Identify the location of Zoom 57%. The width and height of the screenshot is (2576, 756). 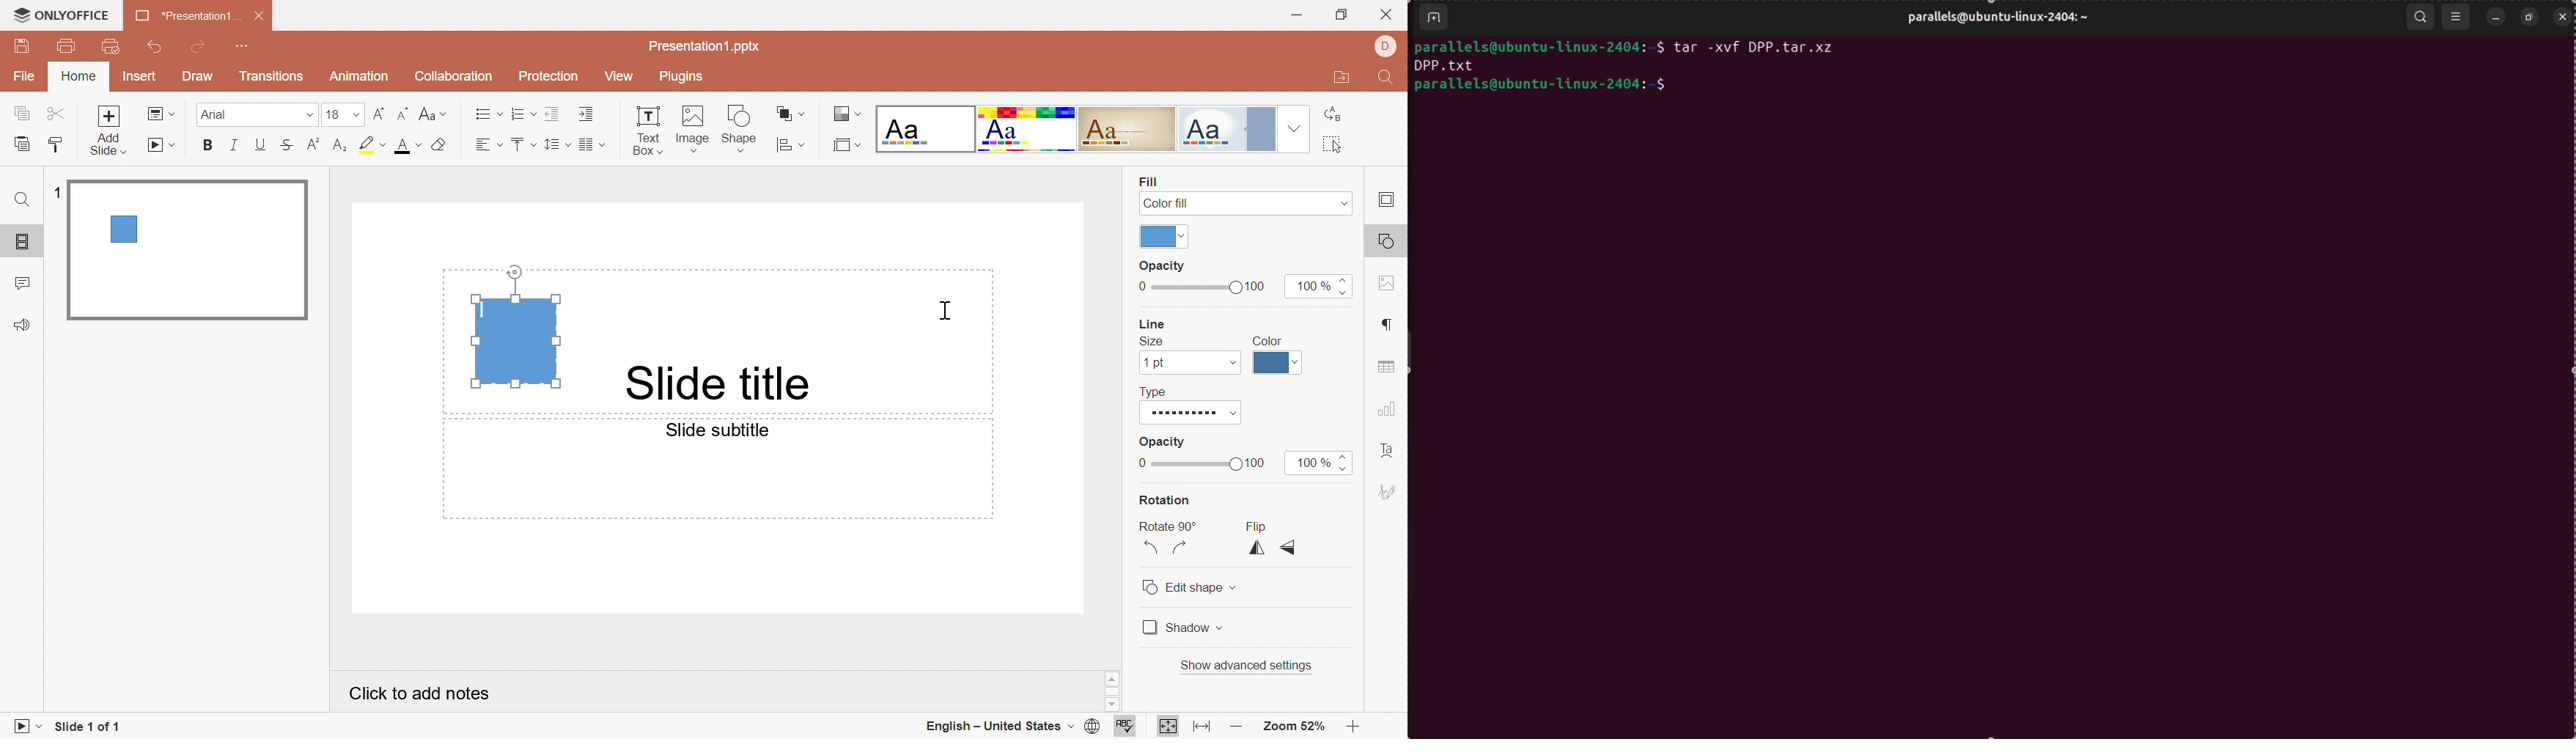
(1296, 727).